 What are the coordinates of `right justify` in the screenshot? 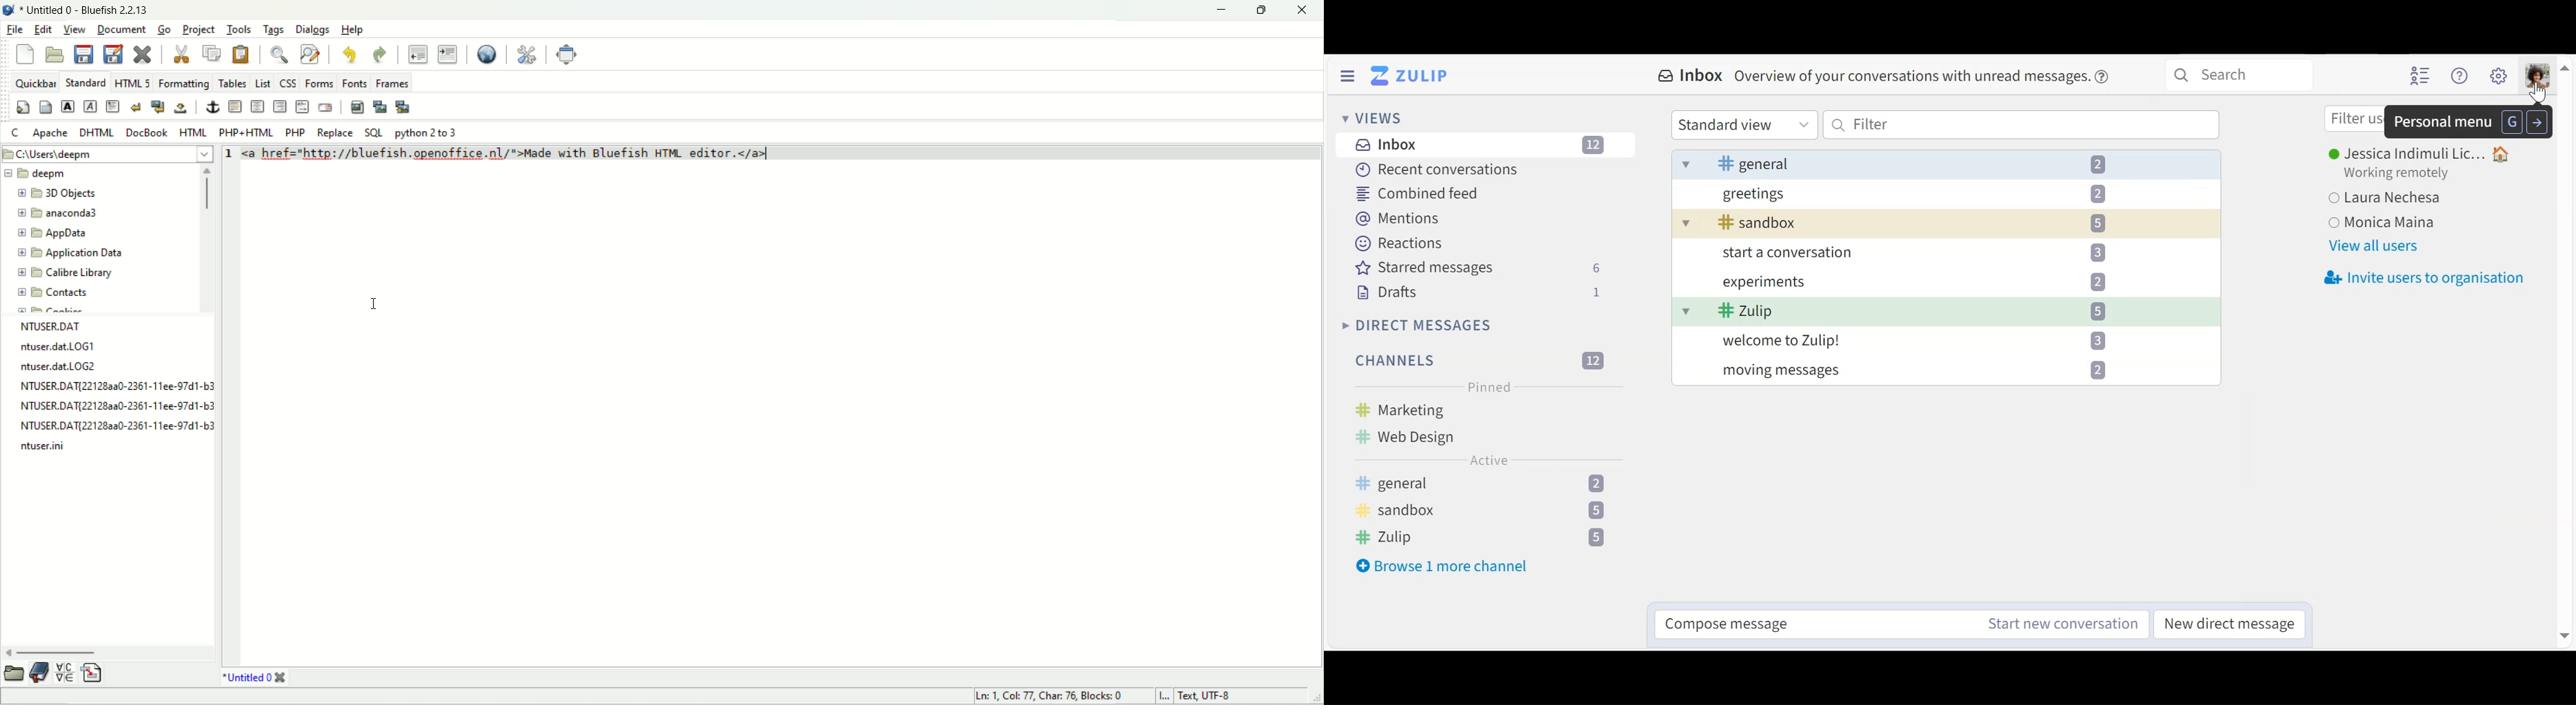 It's located at (282, 106).